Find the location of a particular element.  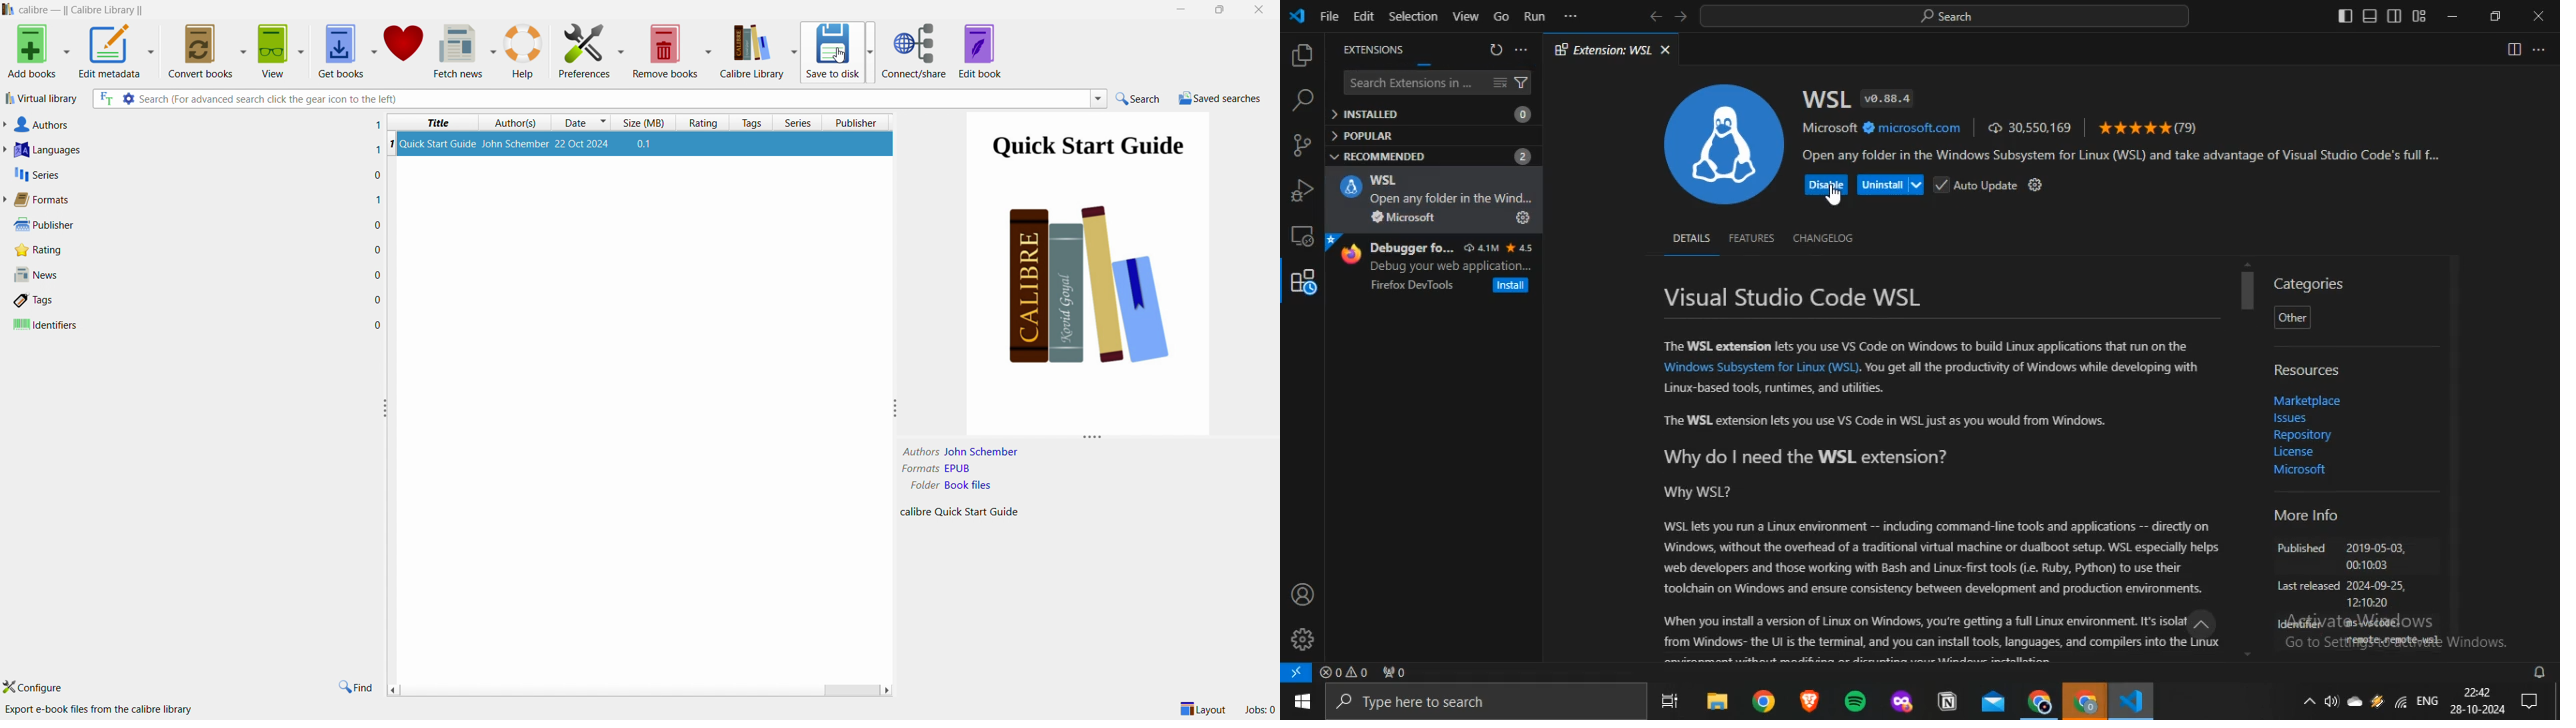

Publisher is located at coordinates (42, 225).